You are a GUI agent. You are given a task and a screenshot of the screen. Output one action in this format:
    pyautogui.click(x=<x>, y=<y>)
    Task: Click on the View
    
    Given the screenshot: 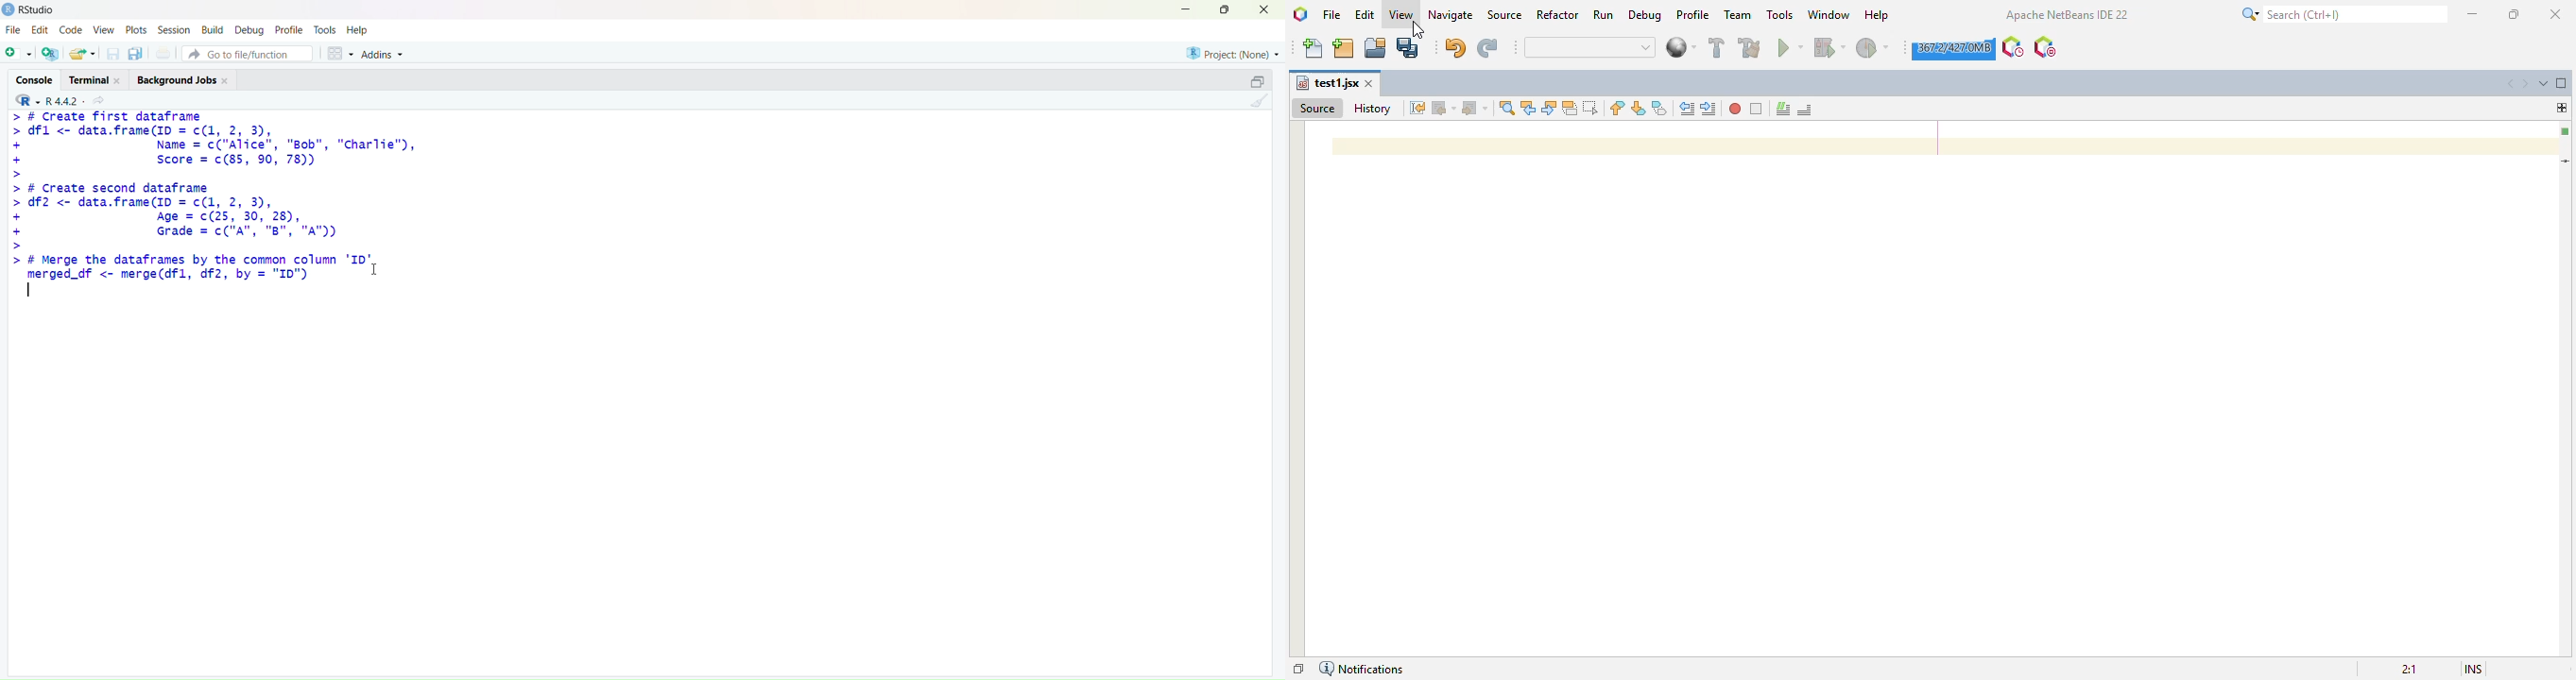 What is the action you would take?
    pyautogui.click(x=104, y=29)
    